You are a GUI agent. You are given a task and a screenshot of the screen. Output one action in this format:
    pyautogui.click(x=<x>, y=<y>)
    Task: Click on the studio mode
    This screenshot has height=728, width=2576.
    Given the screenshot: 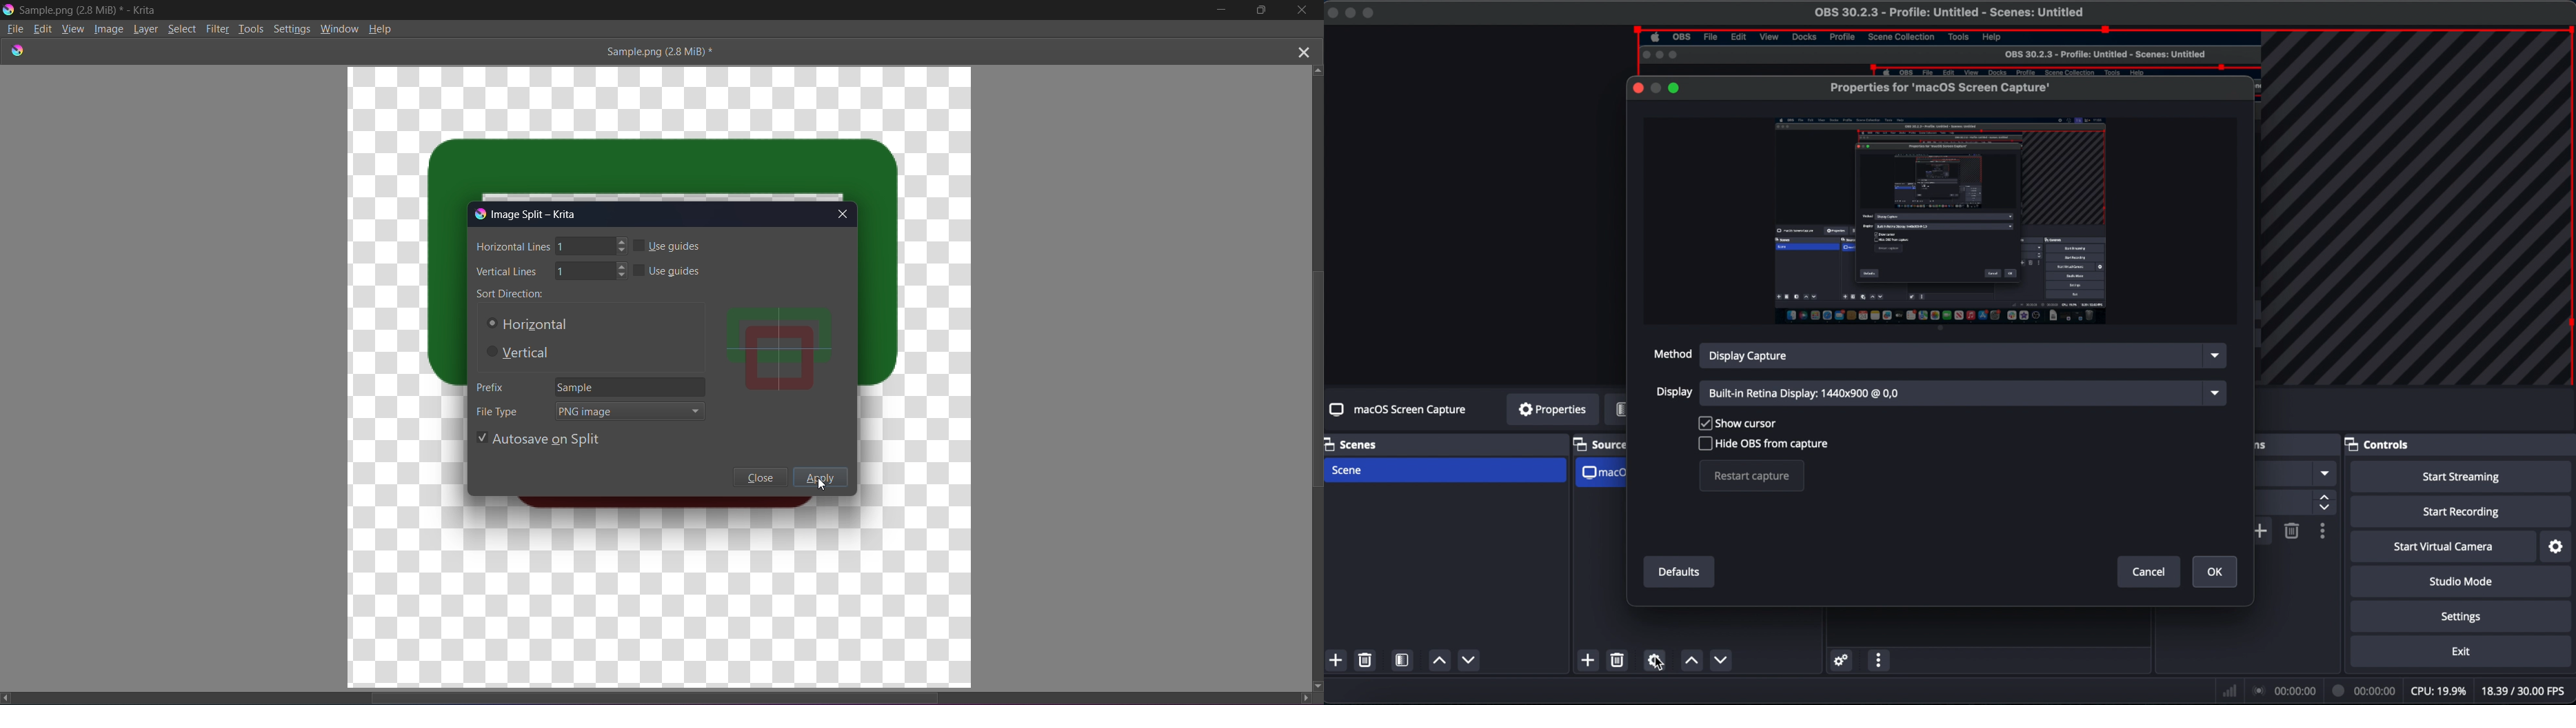 What is the action you would take?
    pyautogui.click(x=2462, y=582)
    